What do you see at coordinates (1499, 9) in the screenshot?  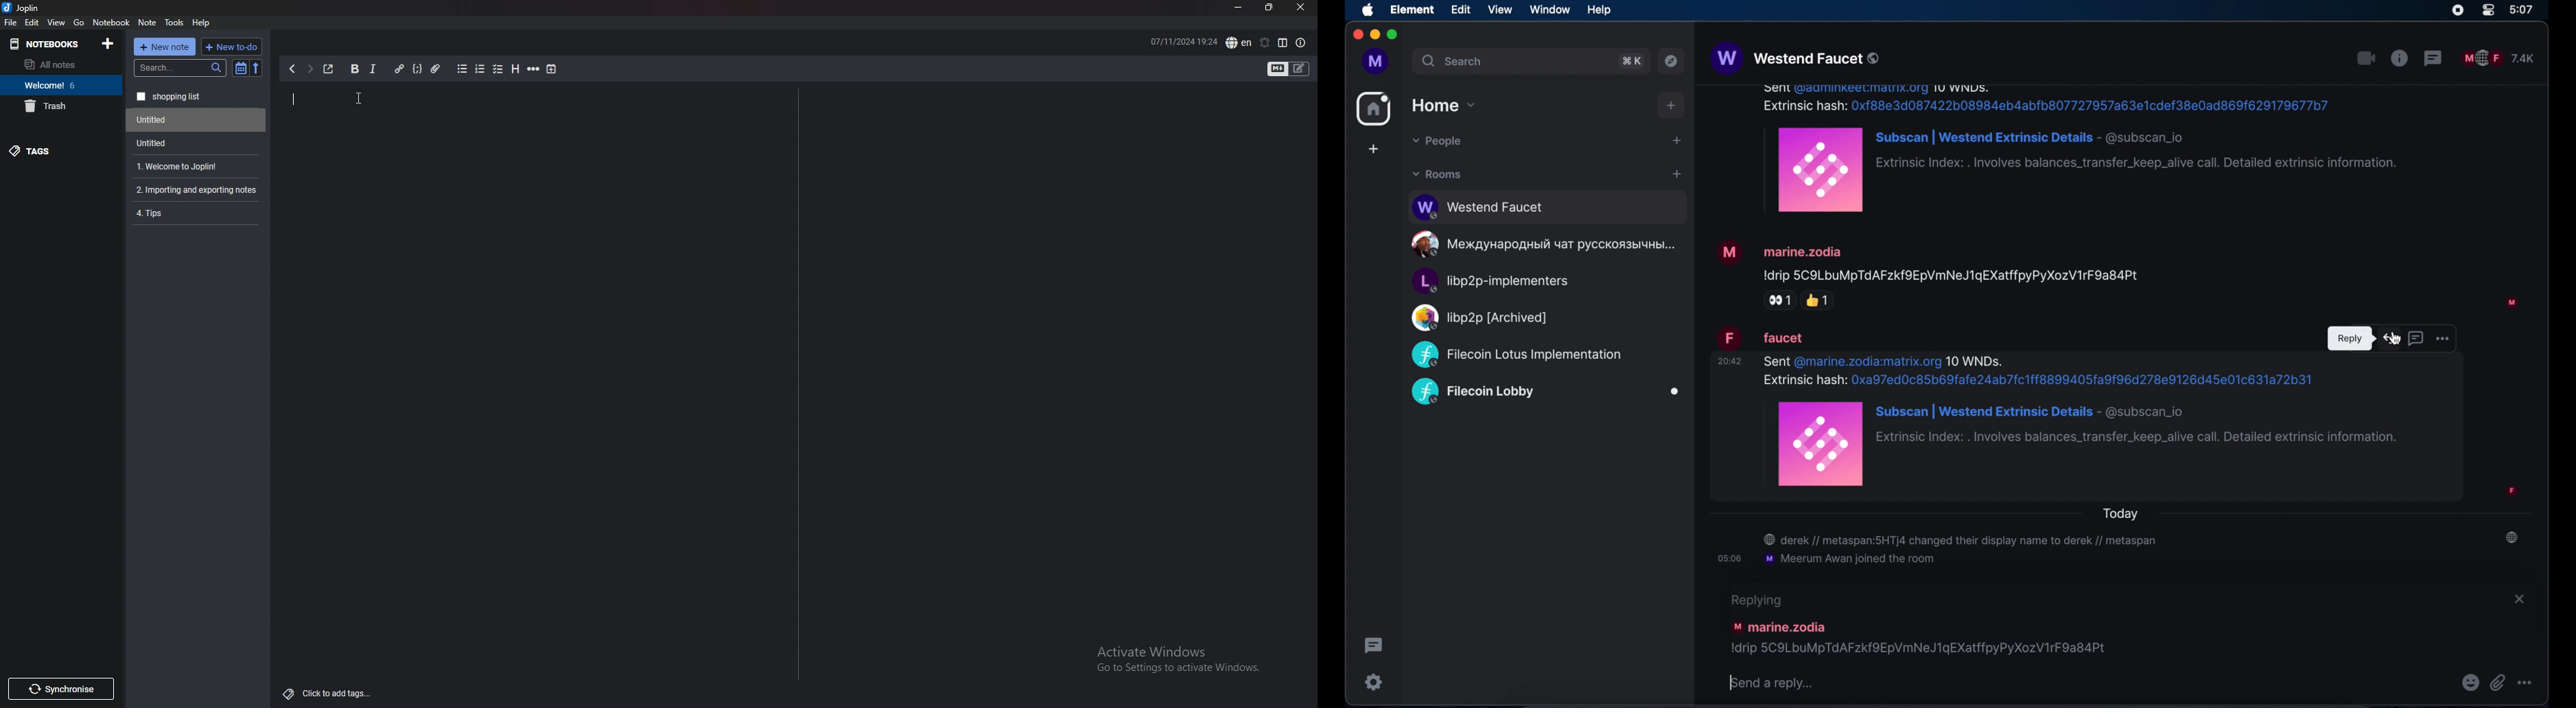 I see `view` at bounding box center [1499, 9].